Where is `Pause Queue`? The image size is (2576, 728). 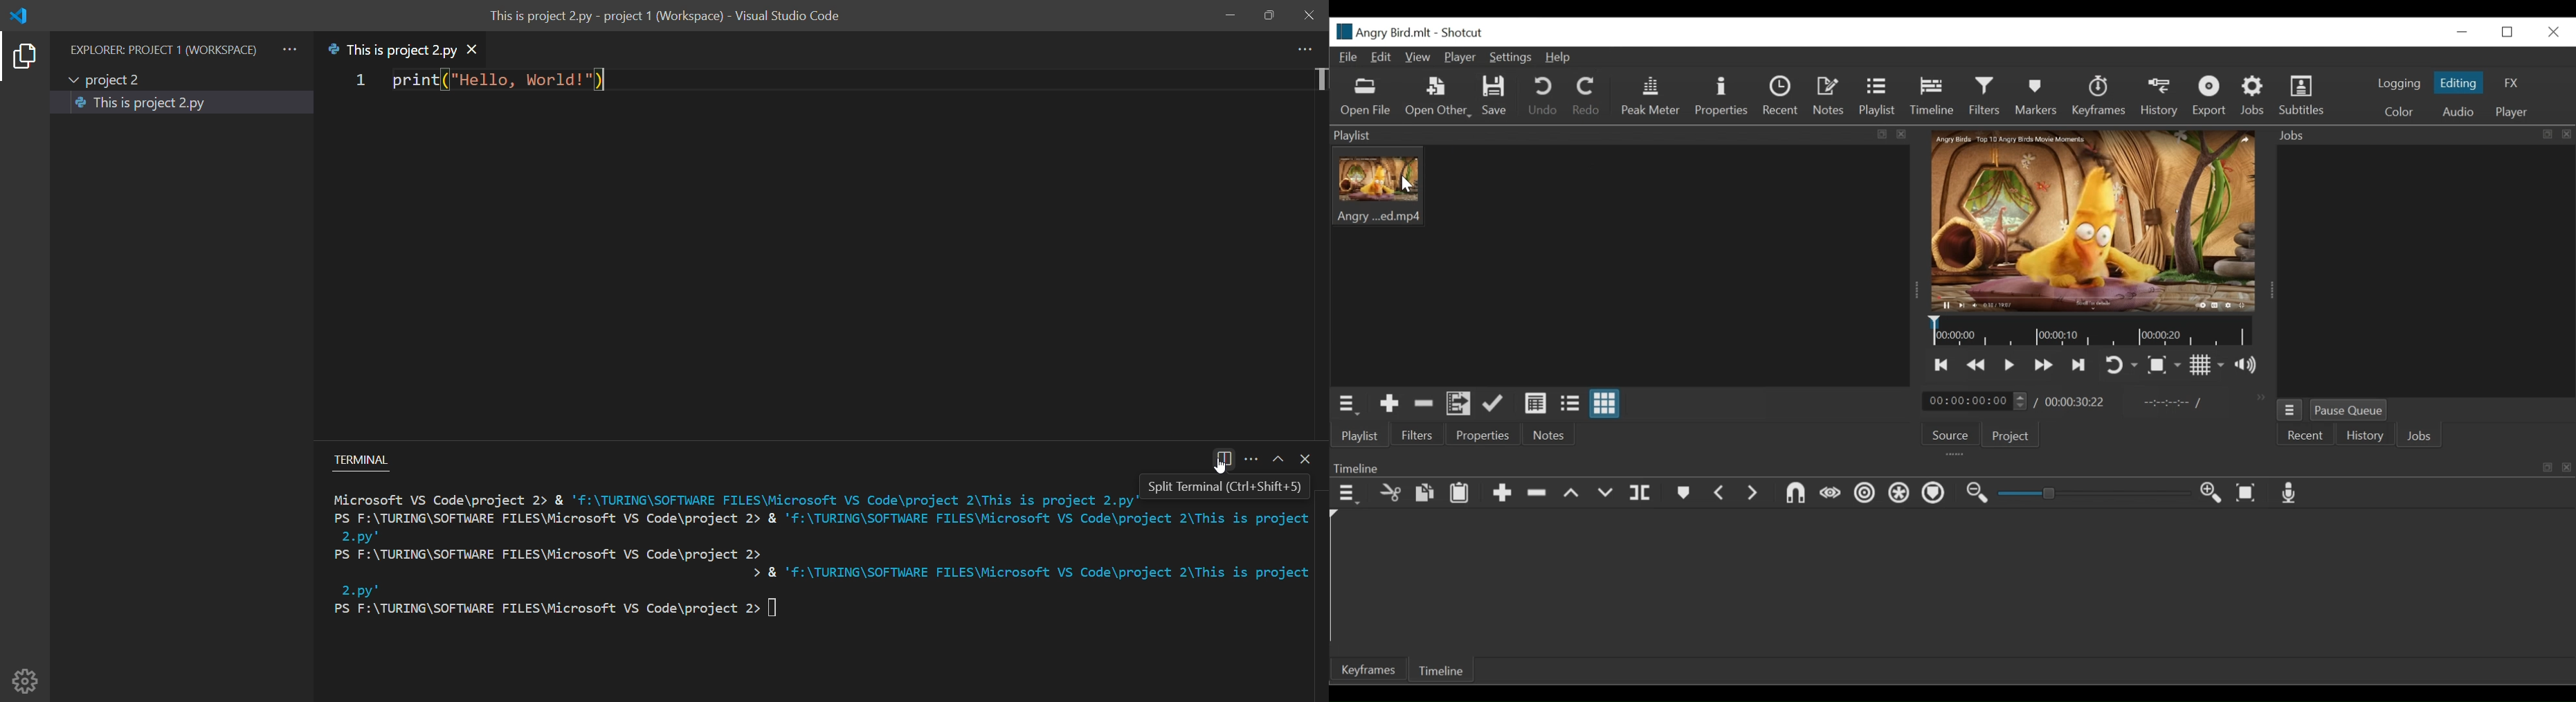
Pause Queue is located at coordinates (2352, 410).